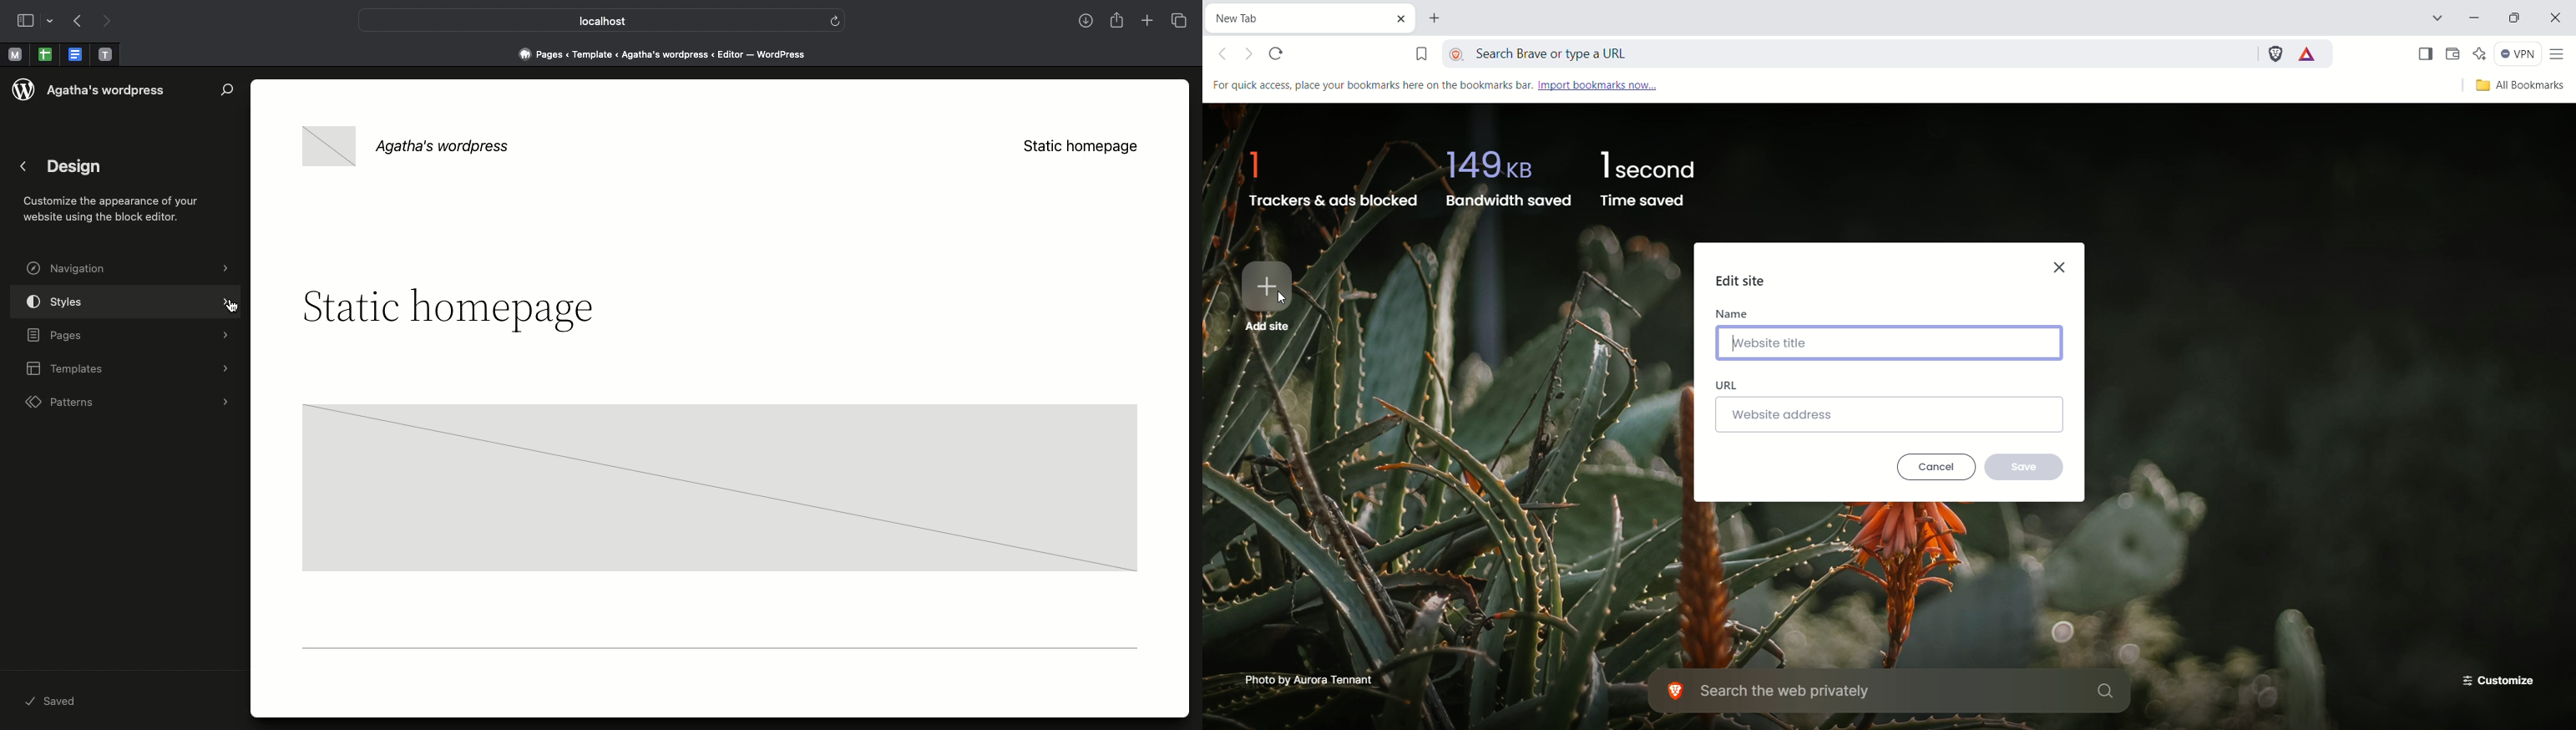  I want to click on Static homepage, so click(1078, 148).